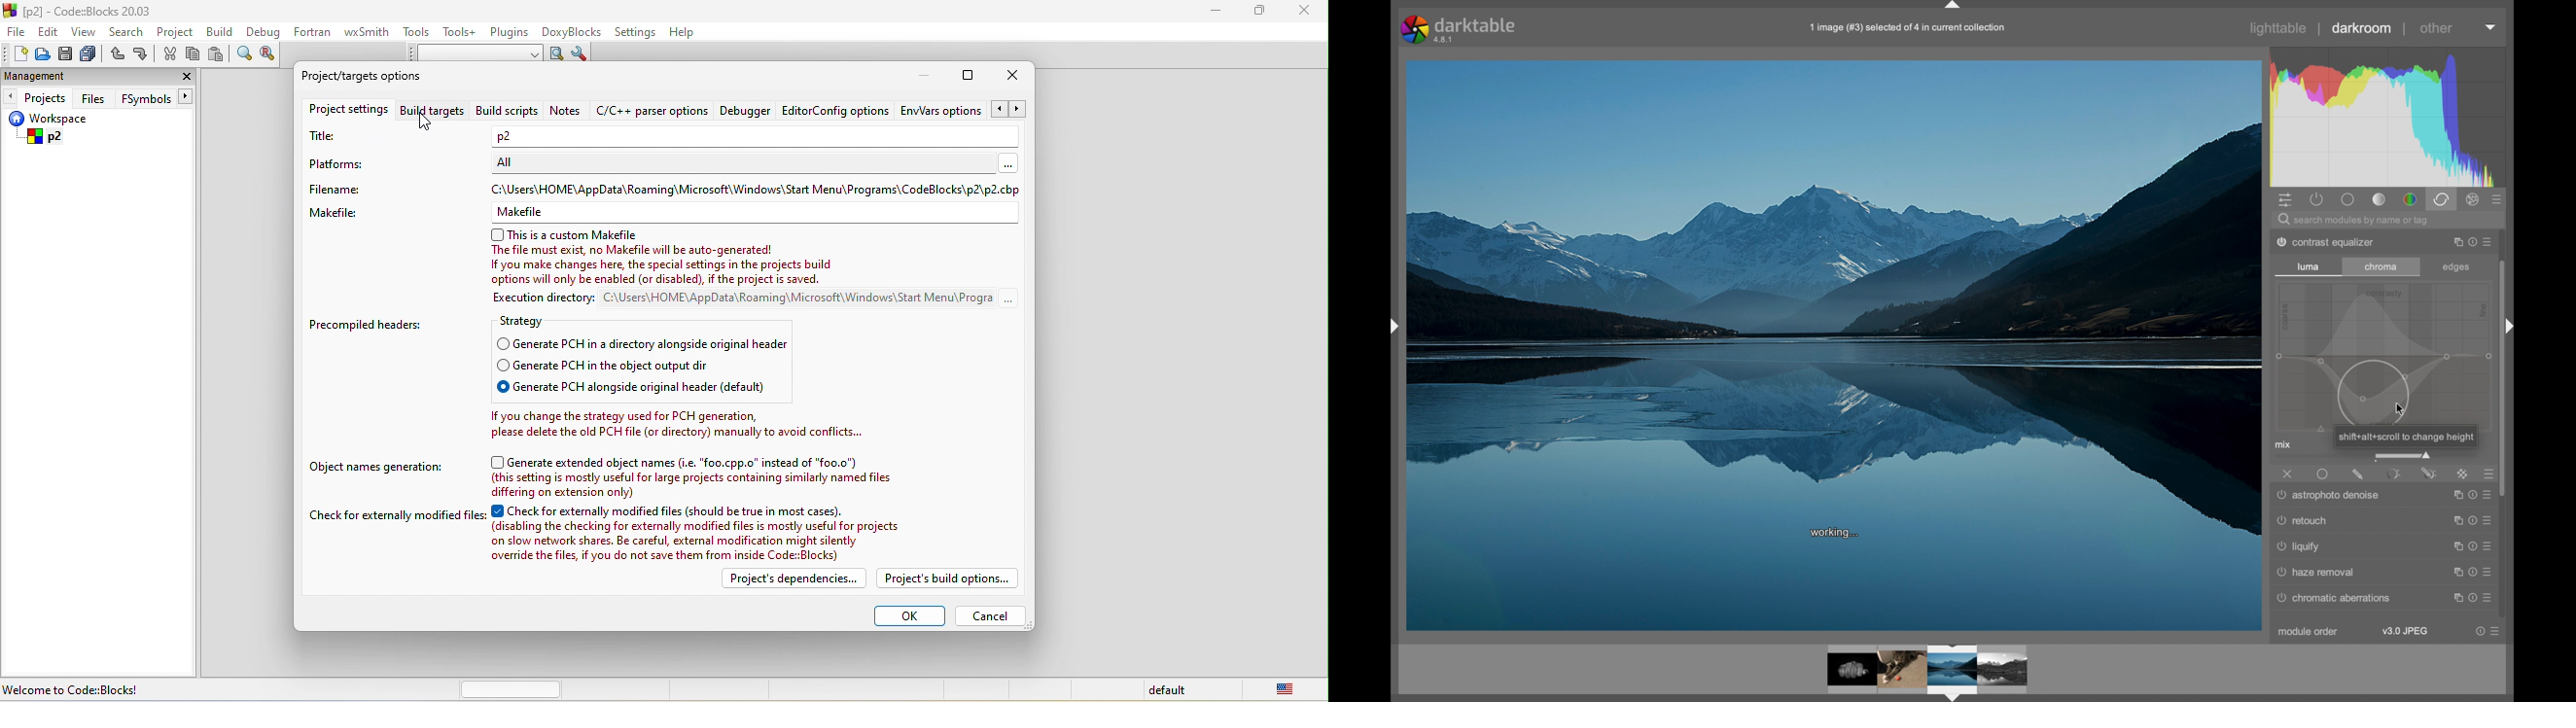  I want to click on workspace p2, so click(61, 130).